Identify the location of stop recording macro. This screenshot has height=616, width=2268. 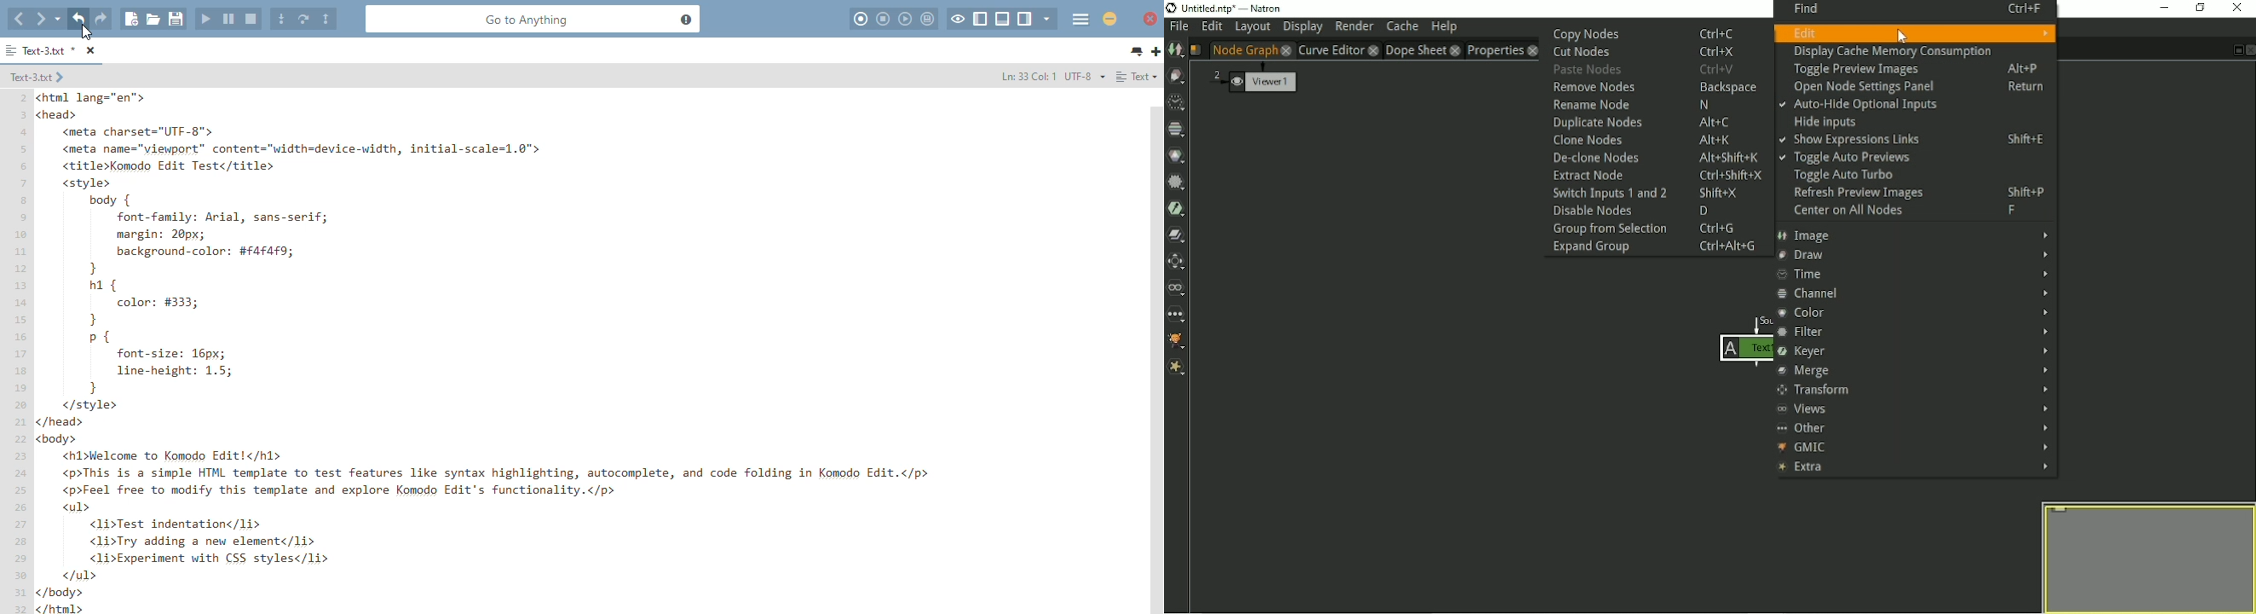
(883, 19).